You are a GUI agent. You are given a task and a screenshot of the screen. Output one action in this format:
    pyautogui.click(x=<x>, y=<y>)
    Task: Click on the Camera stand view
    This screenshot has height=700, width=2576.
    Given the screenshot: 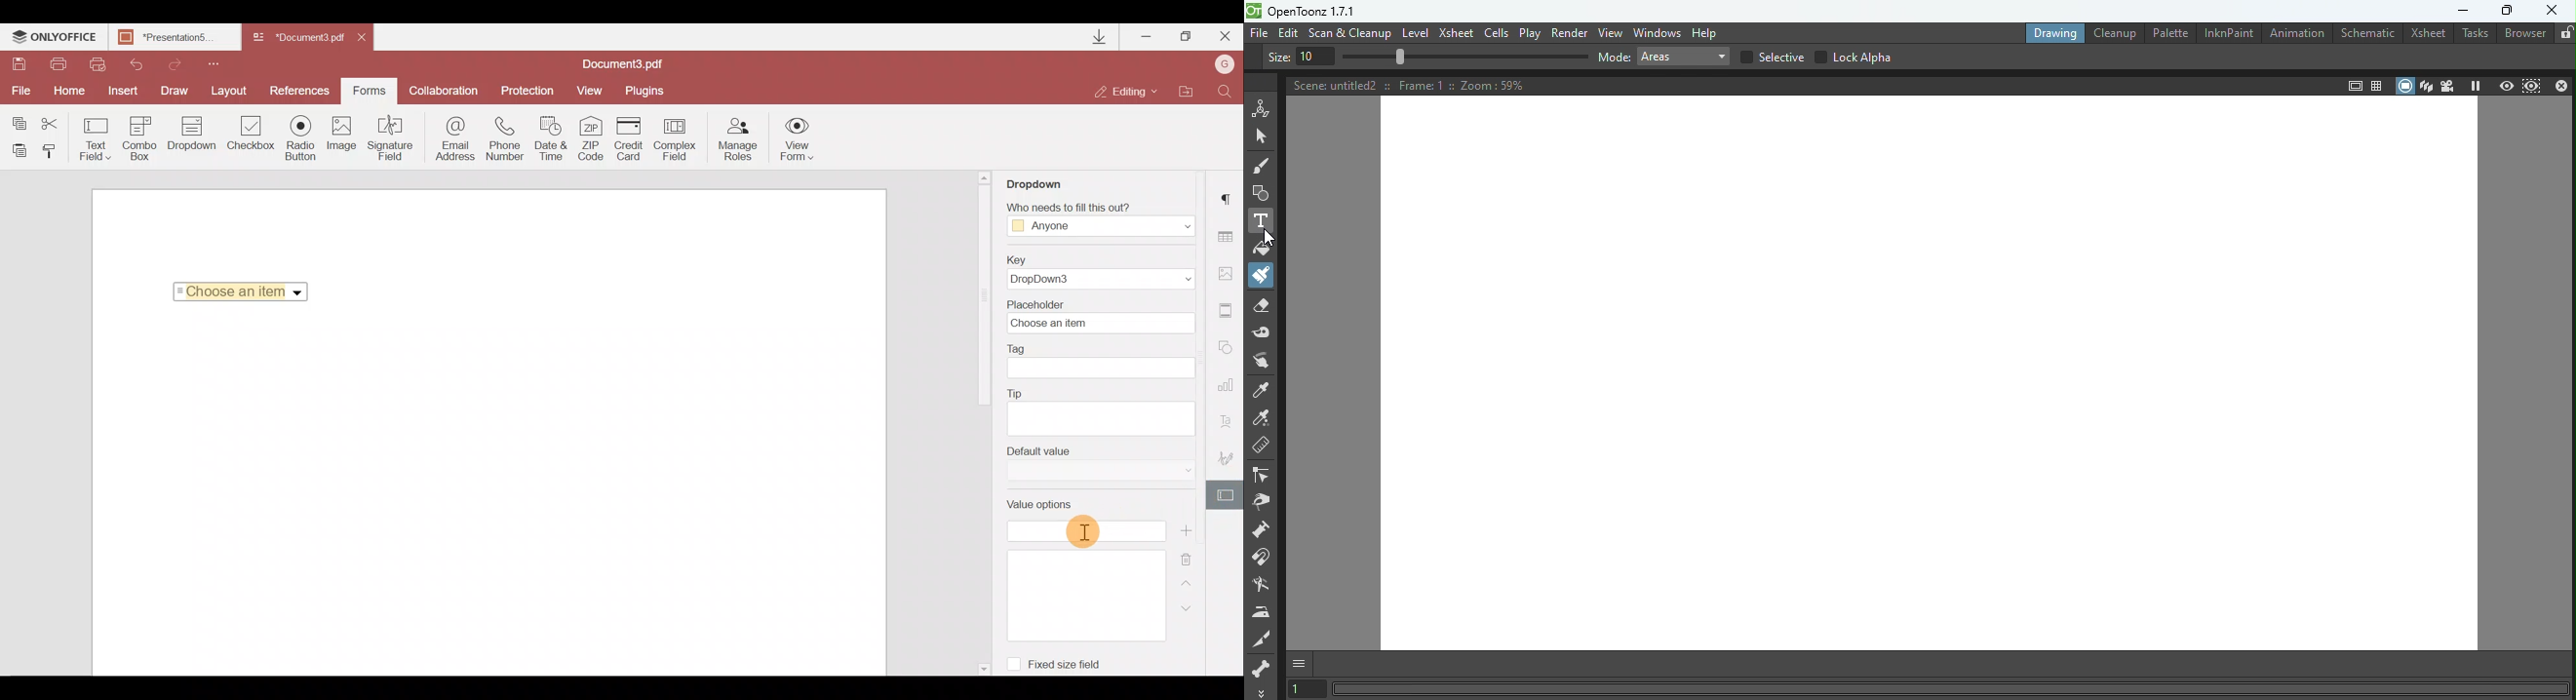 What is the action you would take?
    pyautogui.click(x=2401, y=85)
    